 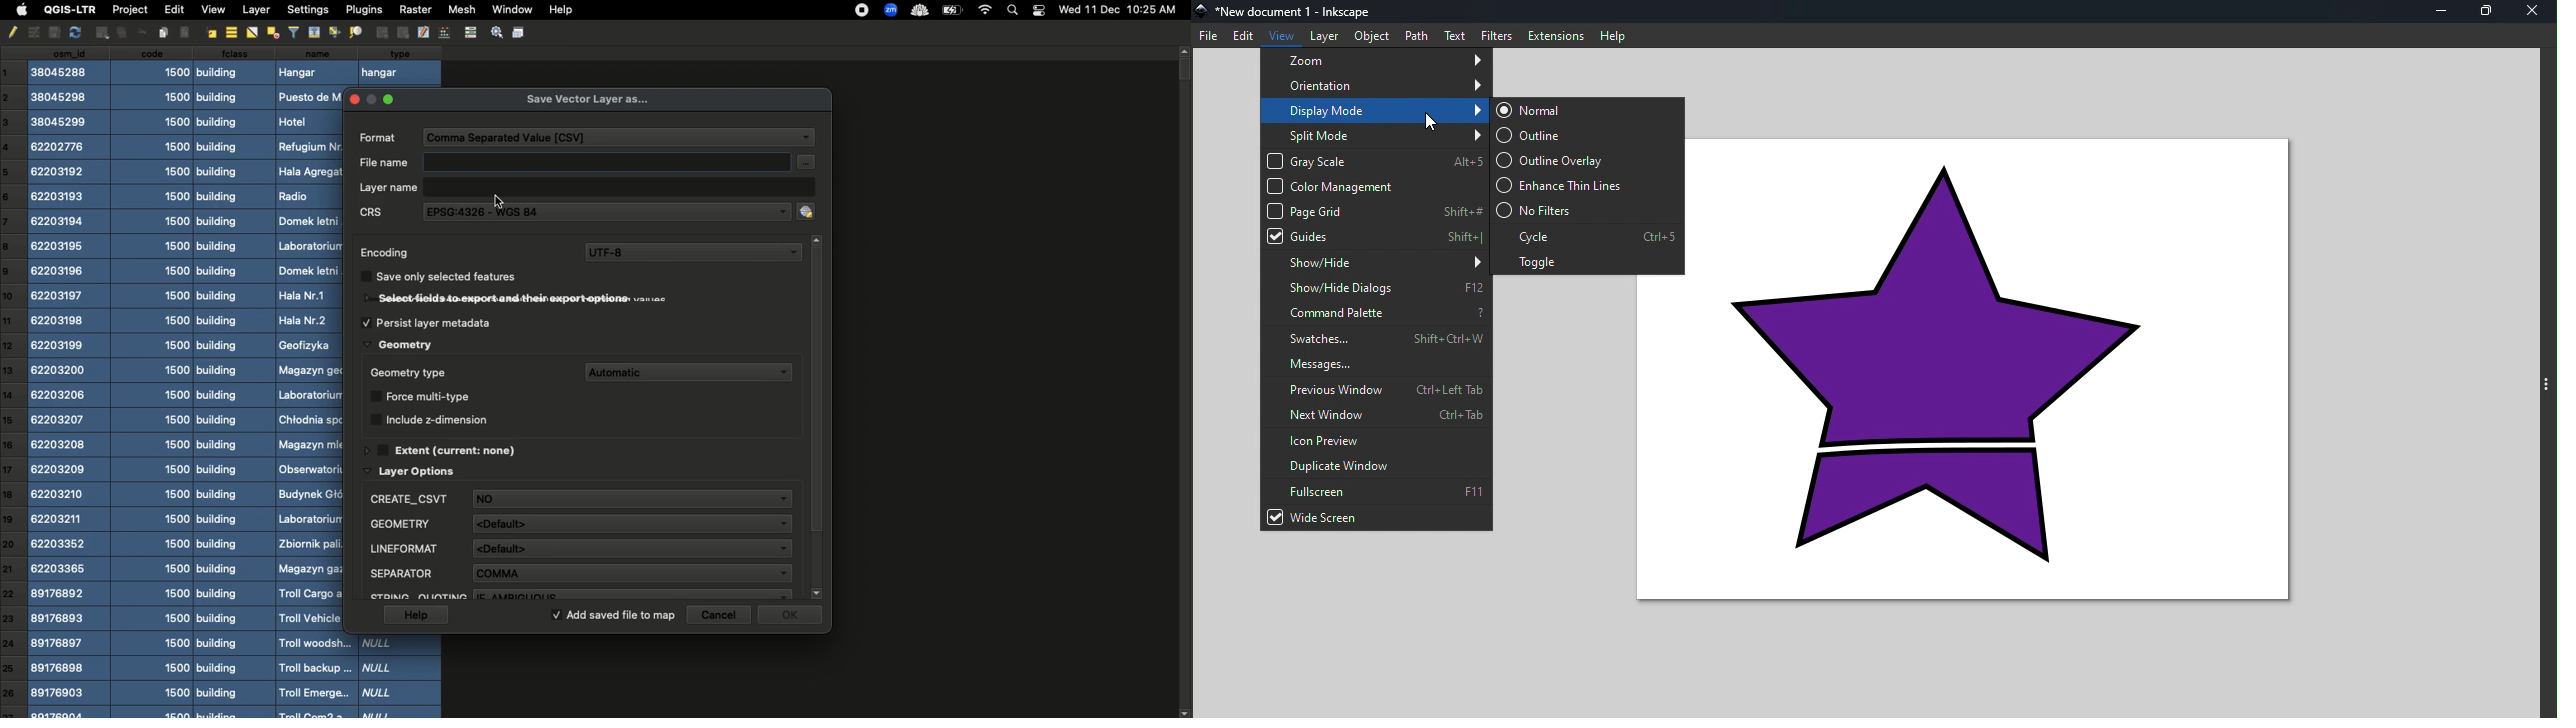 What do you see at coordinates (590, 99) in the screenshot?
I see `Save vector layer as` at bounding box center [590, 99].